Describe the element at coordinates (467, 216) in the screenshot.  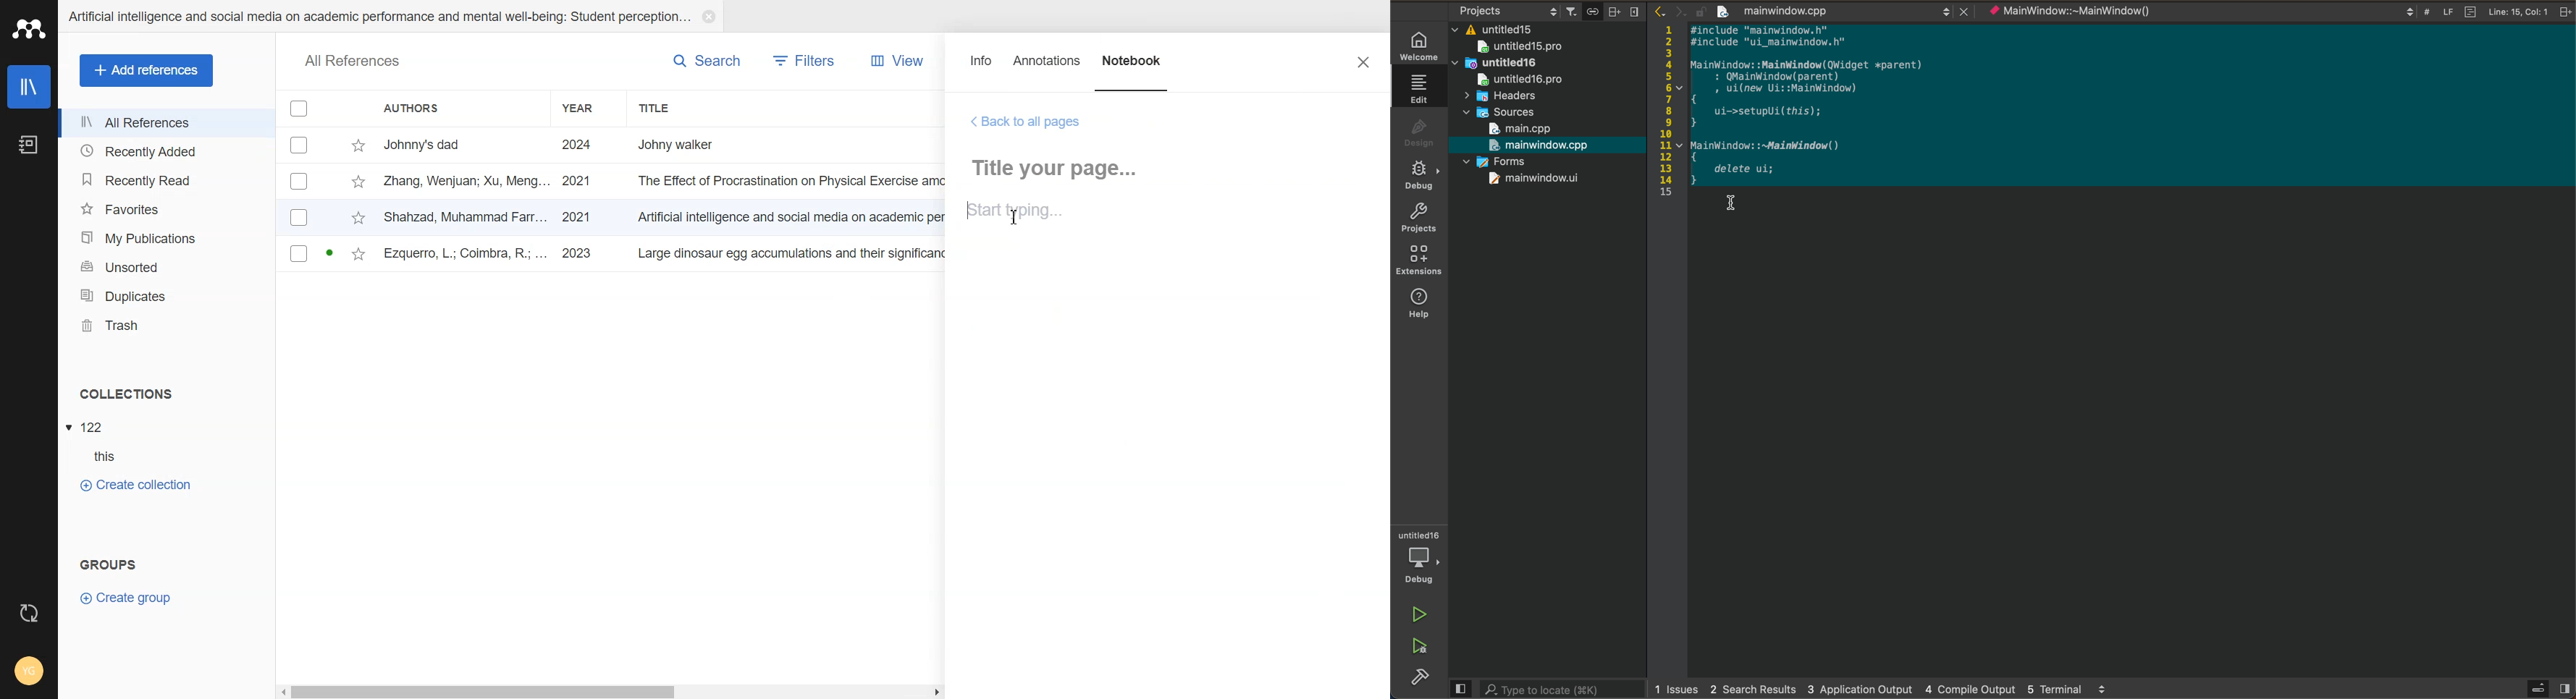
I see `shahzad, muhammad farr...` at that location.